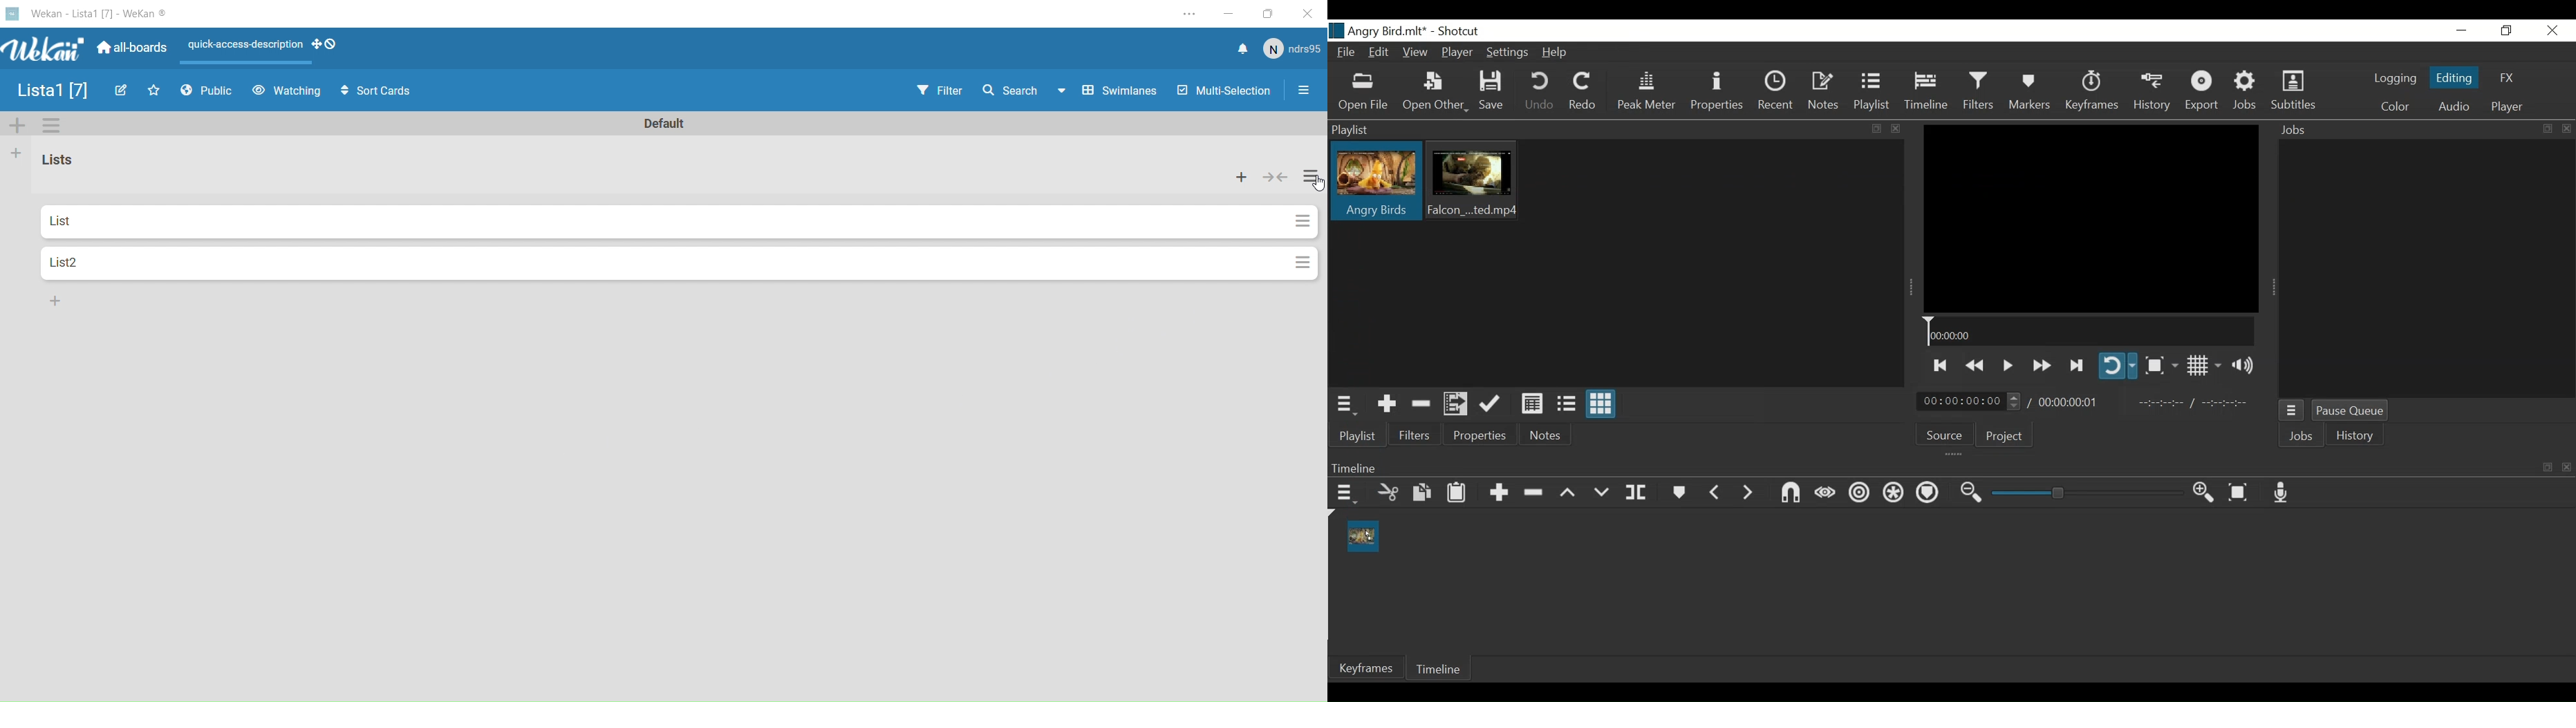  Describe the element at coordinates (1350, 405) in the screenshot. I see `Playlist Menu` at that location.